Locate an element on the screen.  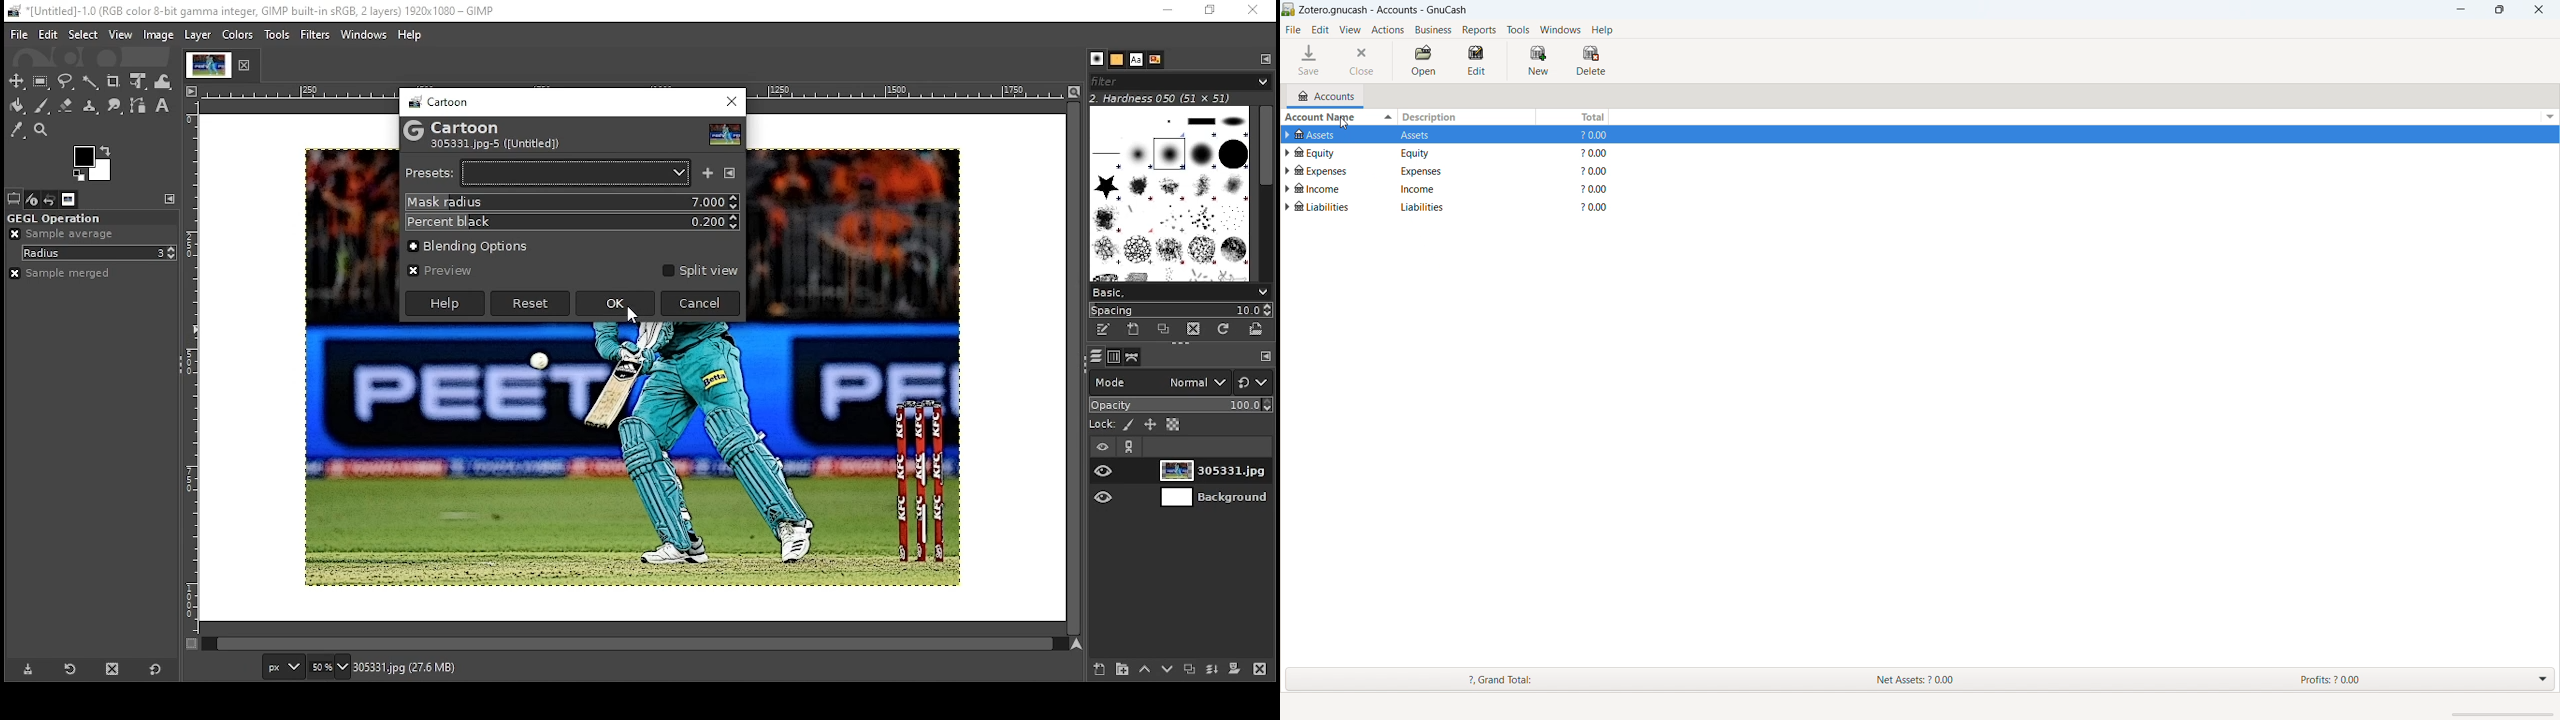
color is located at coordinates (92, 164).